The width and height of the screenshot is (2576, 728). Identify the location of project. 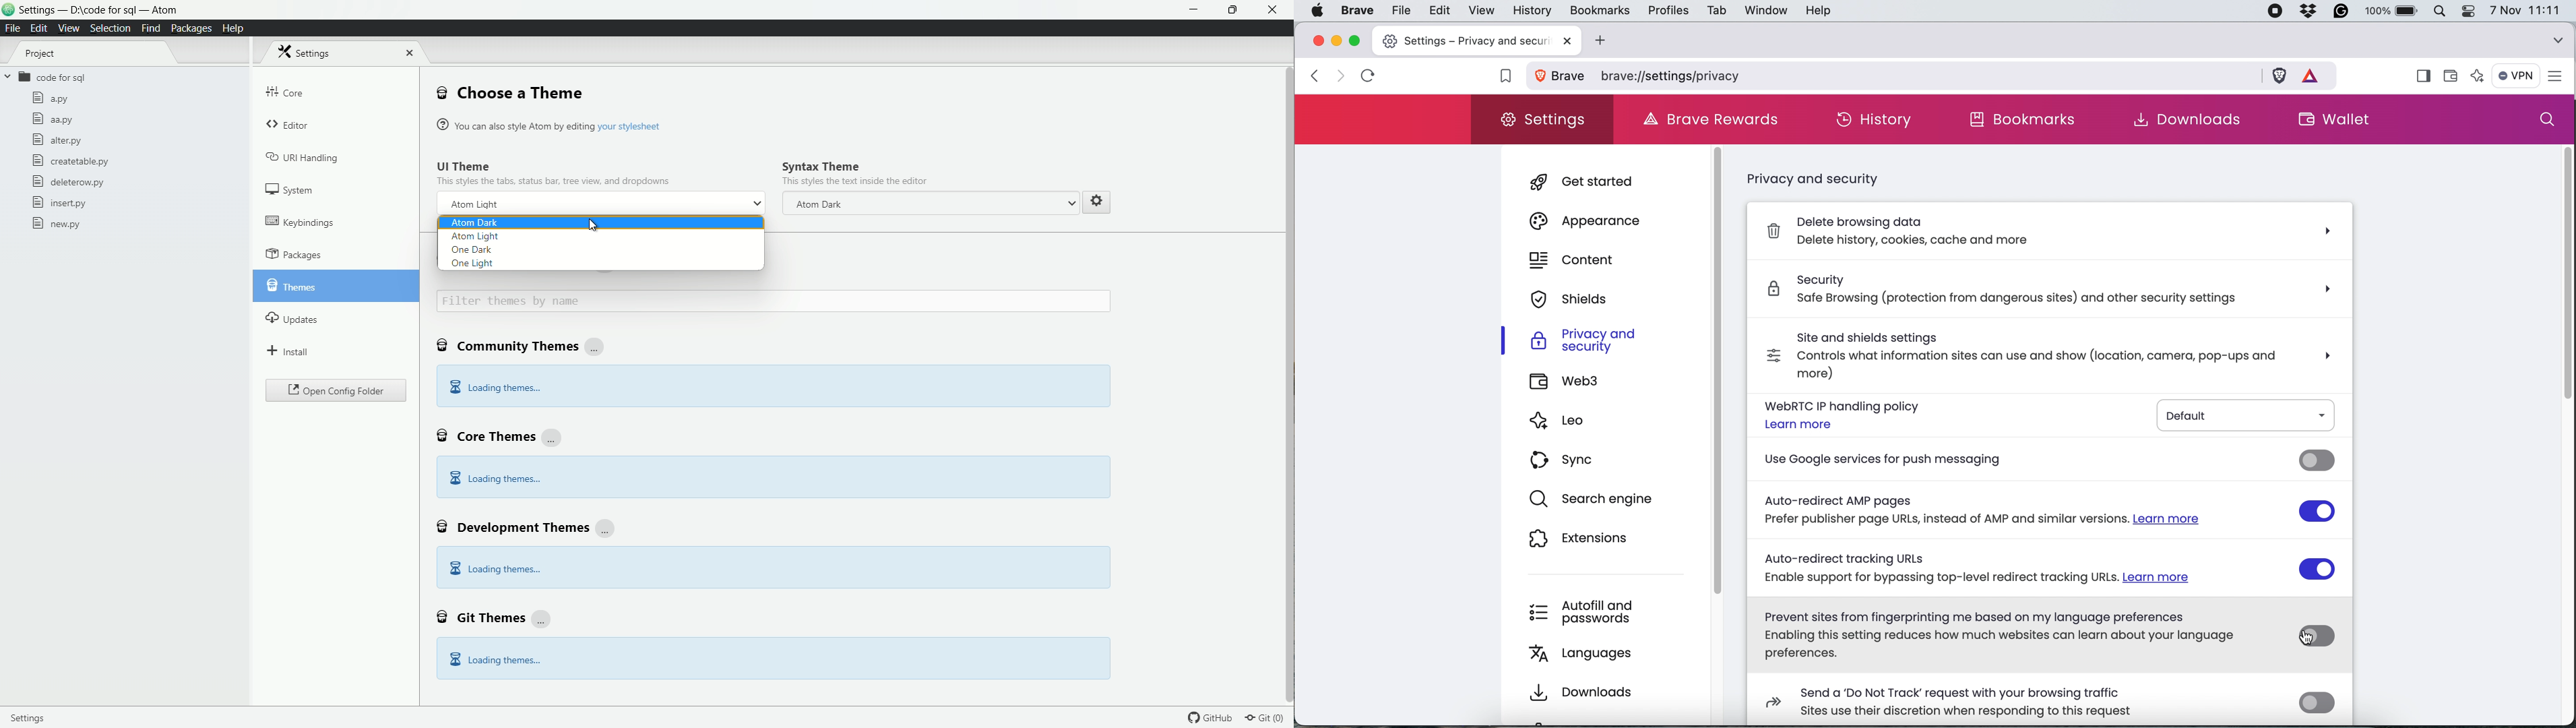
(40, 54).